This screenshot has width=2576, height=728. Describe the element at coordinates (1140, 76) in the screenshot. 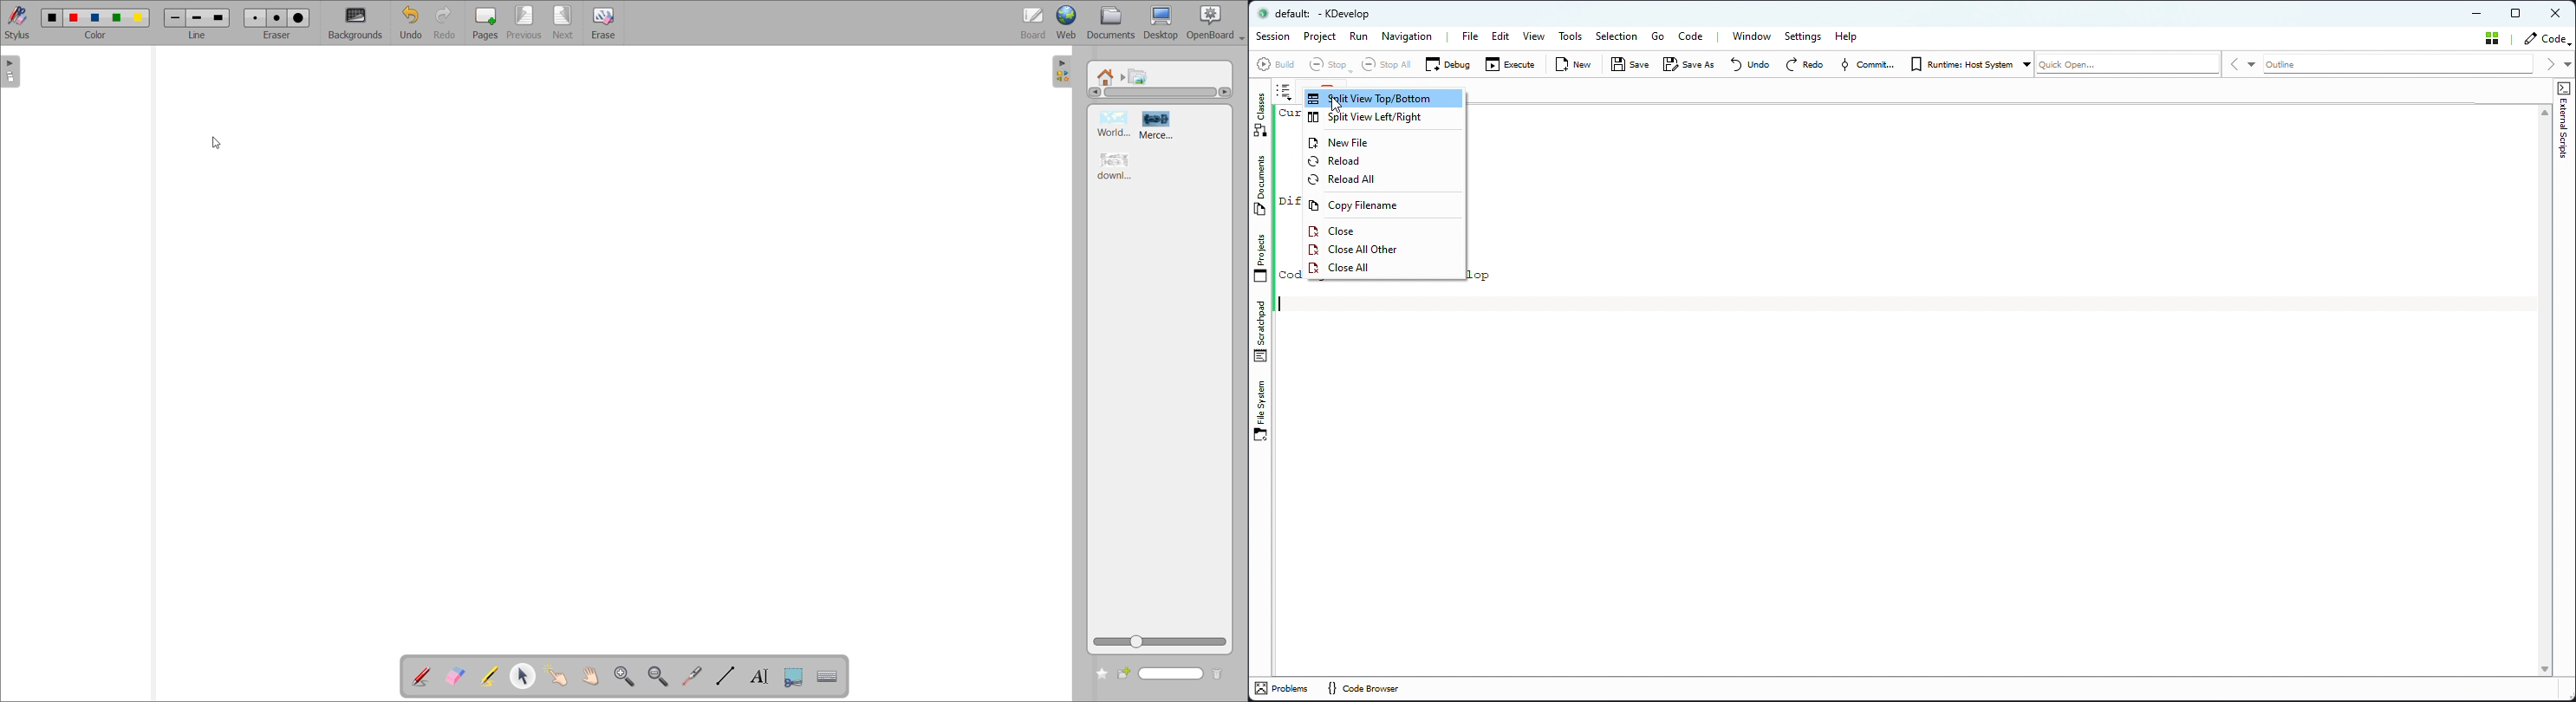

I see `pictures` at that location.